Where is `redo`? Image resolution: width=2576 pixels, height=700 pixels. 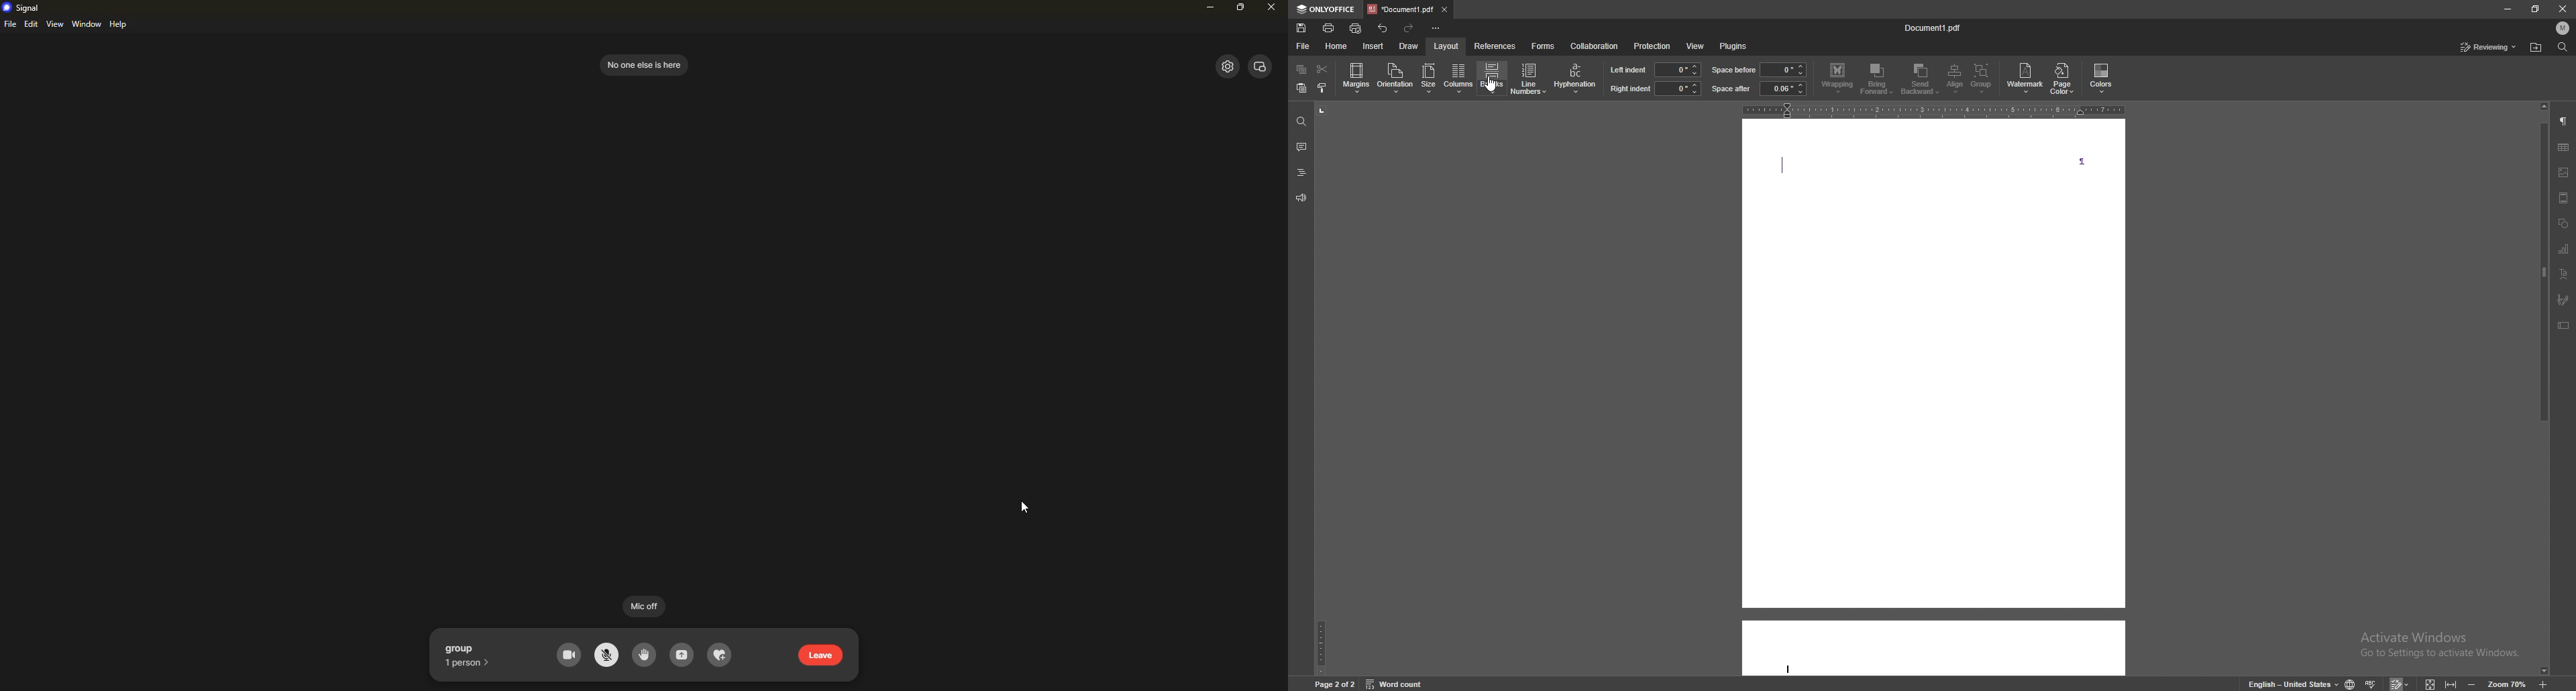 redo is located at coordinates (1409, 28).